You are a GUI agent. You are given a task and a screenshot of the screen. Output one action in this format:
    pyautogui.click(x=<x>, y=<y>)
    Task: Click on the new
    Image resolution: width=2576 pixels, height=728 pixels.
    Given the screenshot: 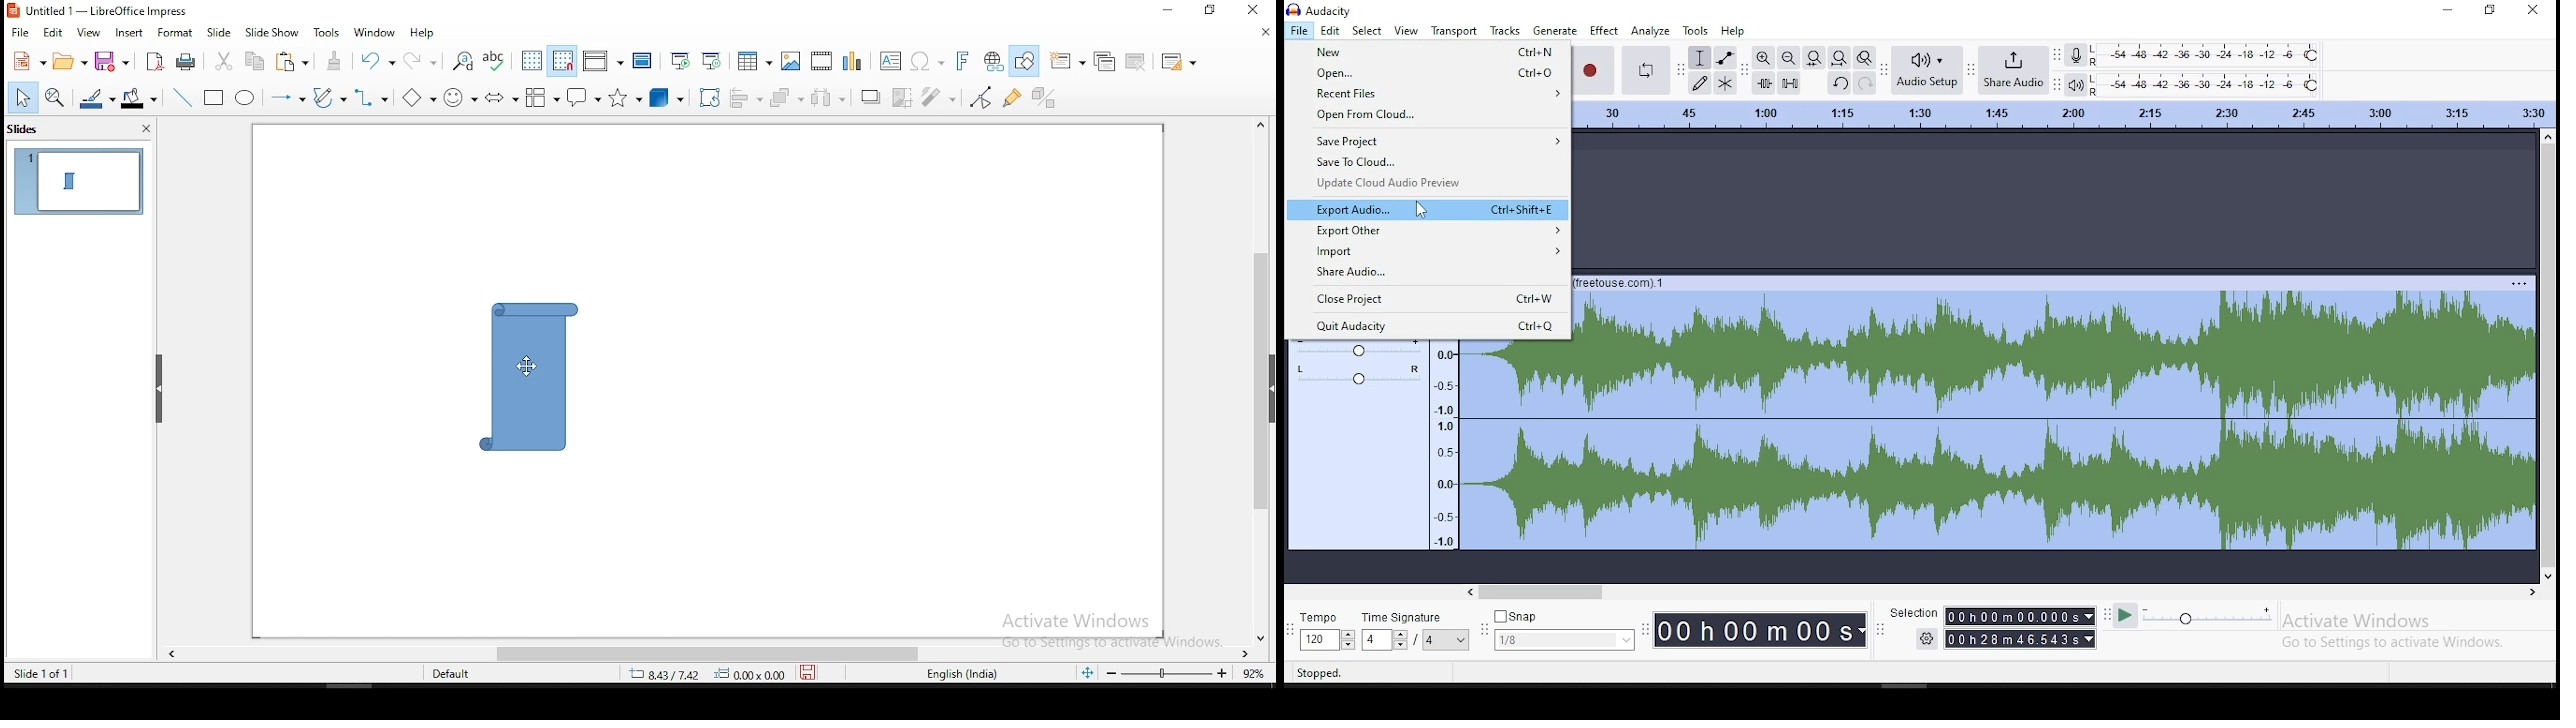 What is the action you would take?
    pyautogui.click(x=28, y=61)
    